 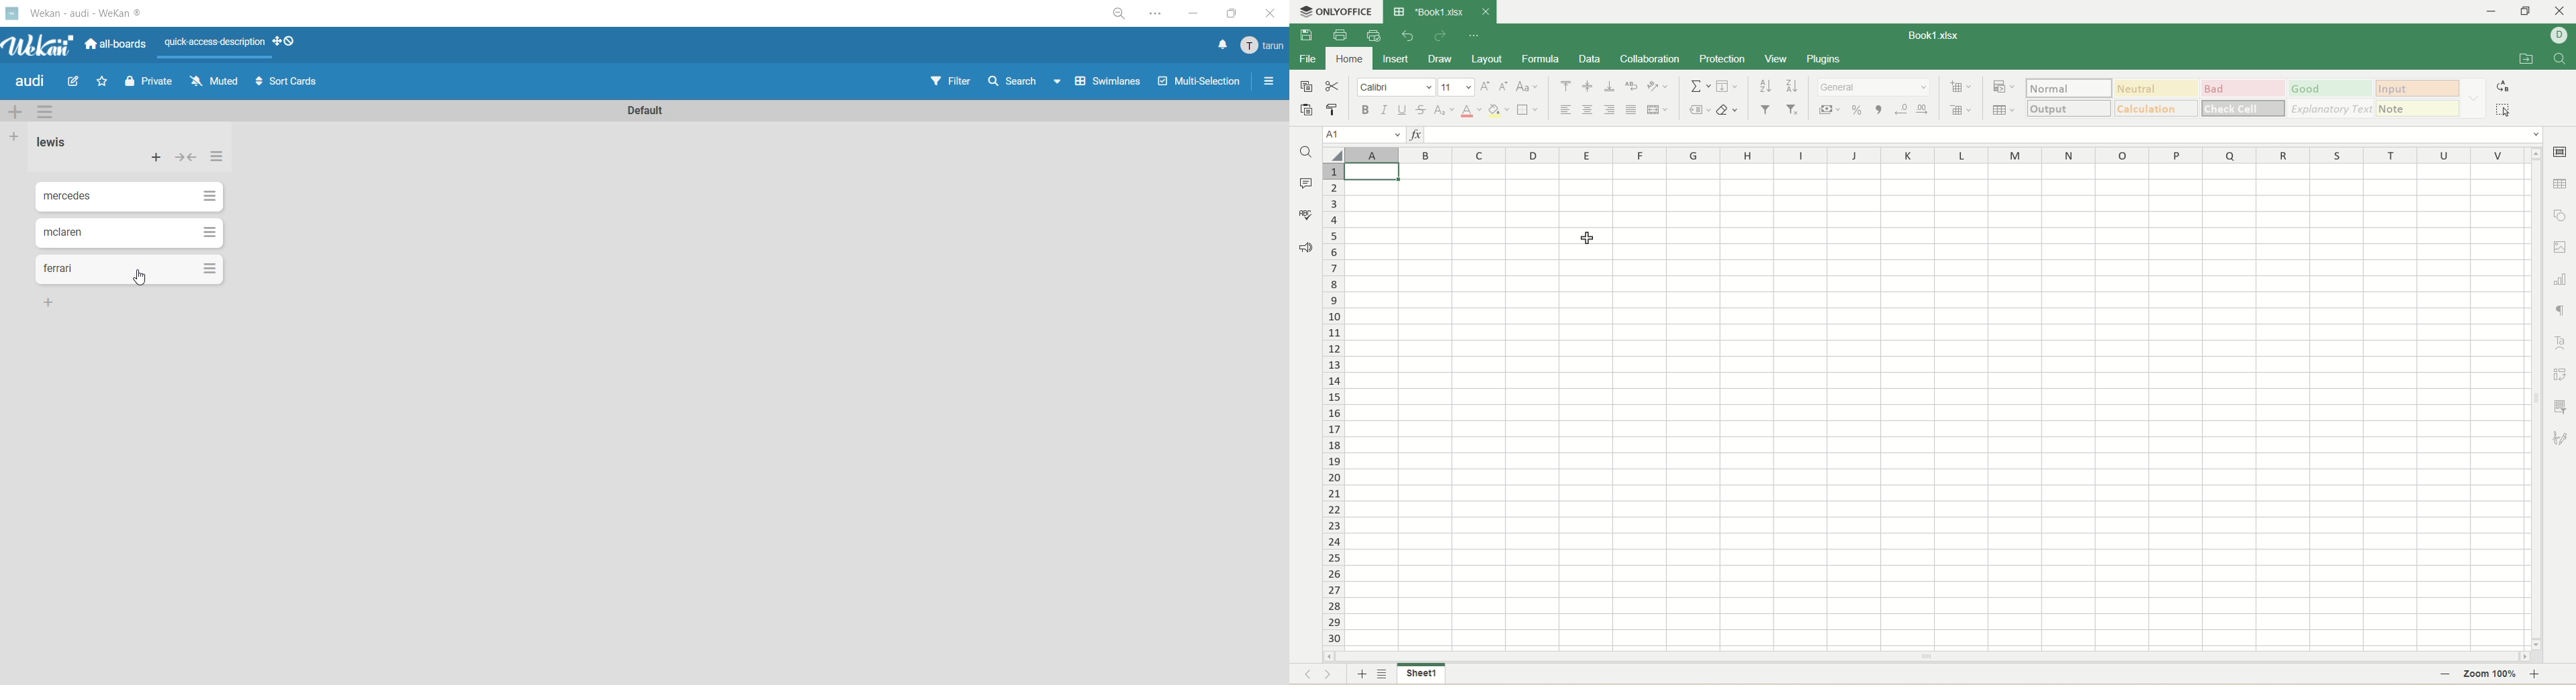 I want to click on zoom, so click(x=1122, y=13).